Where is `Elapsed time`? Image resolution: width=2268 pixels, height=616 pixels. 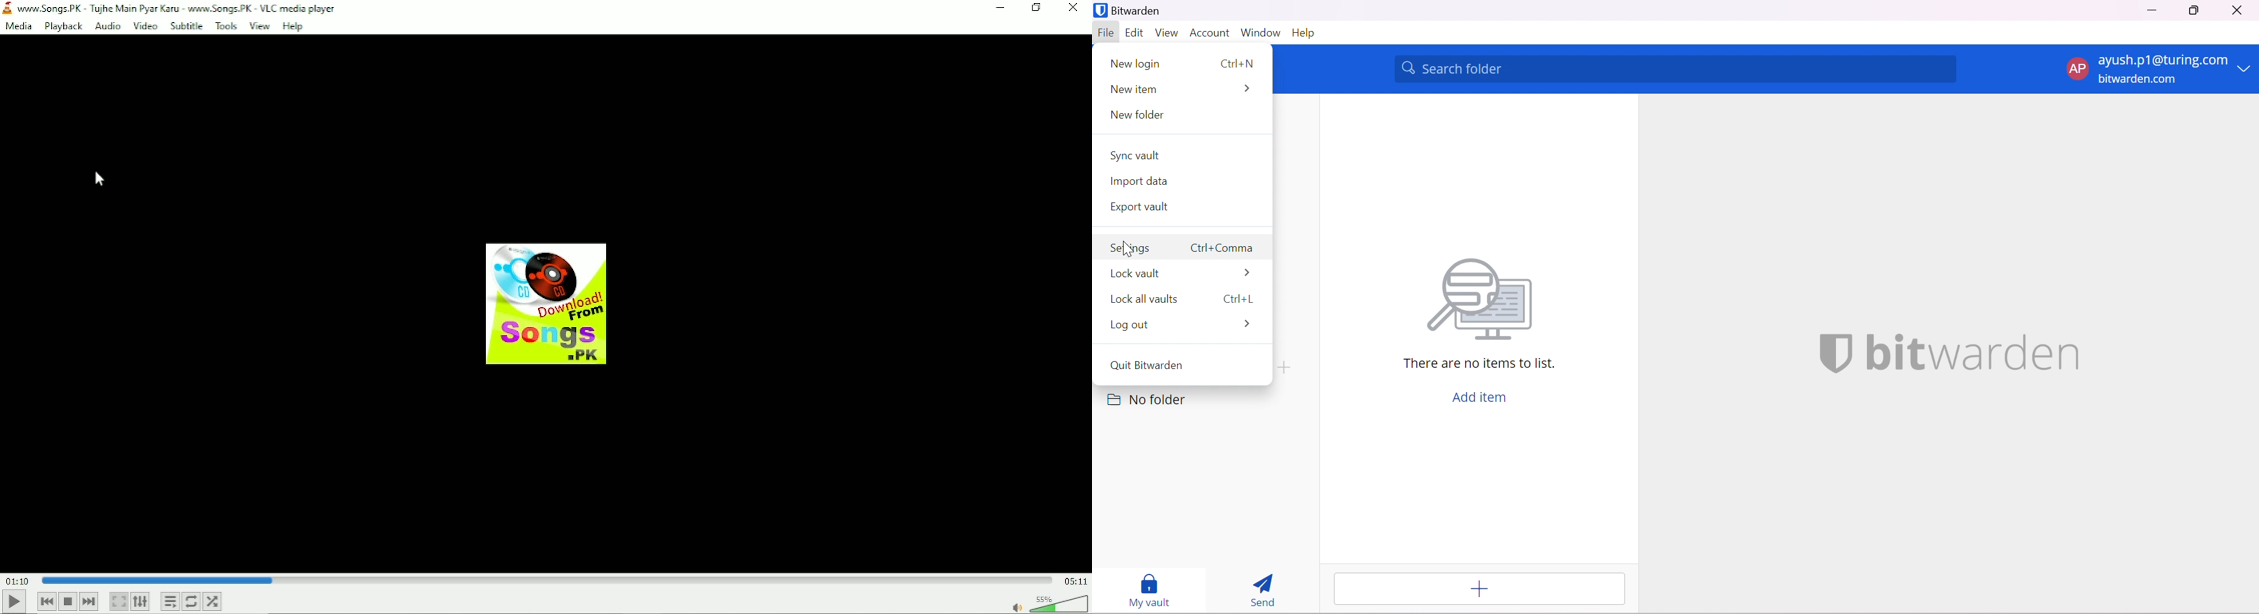 Elapsed time is located at coordinates (15, 580).